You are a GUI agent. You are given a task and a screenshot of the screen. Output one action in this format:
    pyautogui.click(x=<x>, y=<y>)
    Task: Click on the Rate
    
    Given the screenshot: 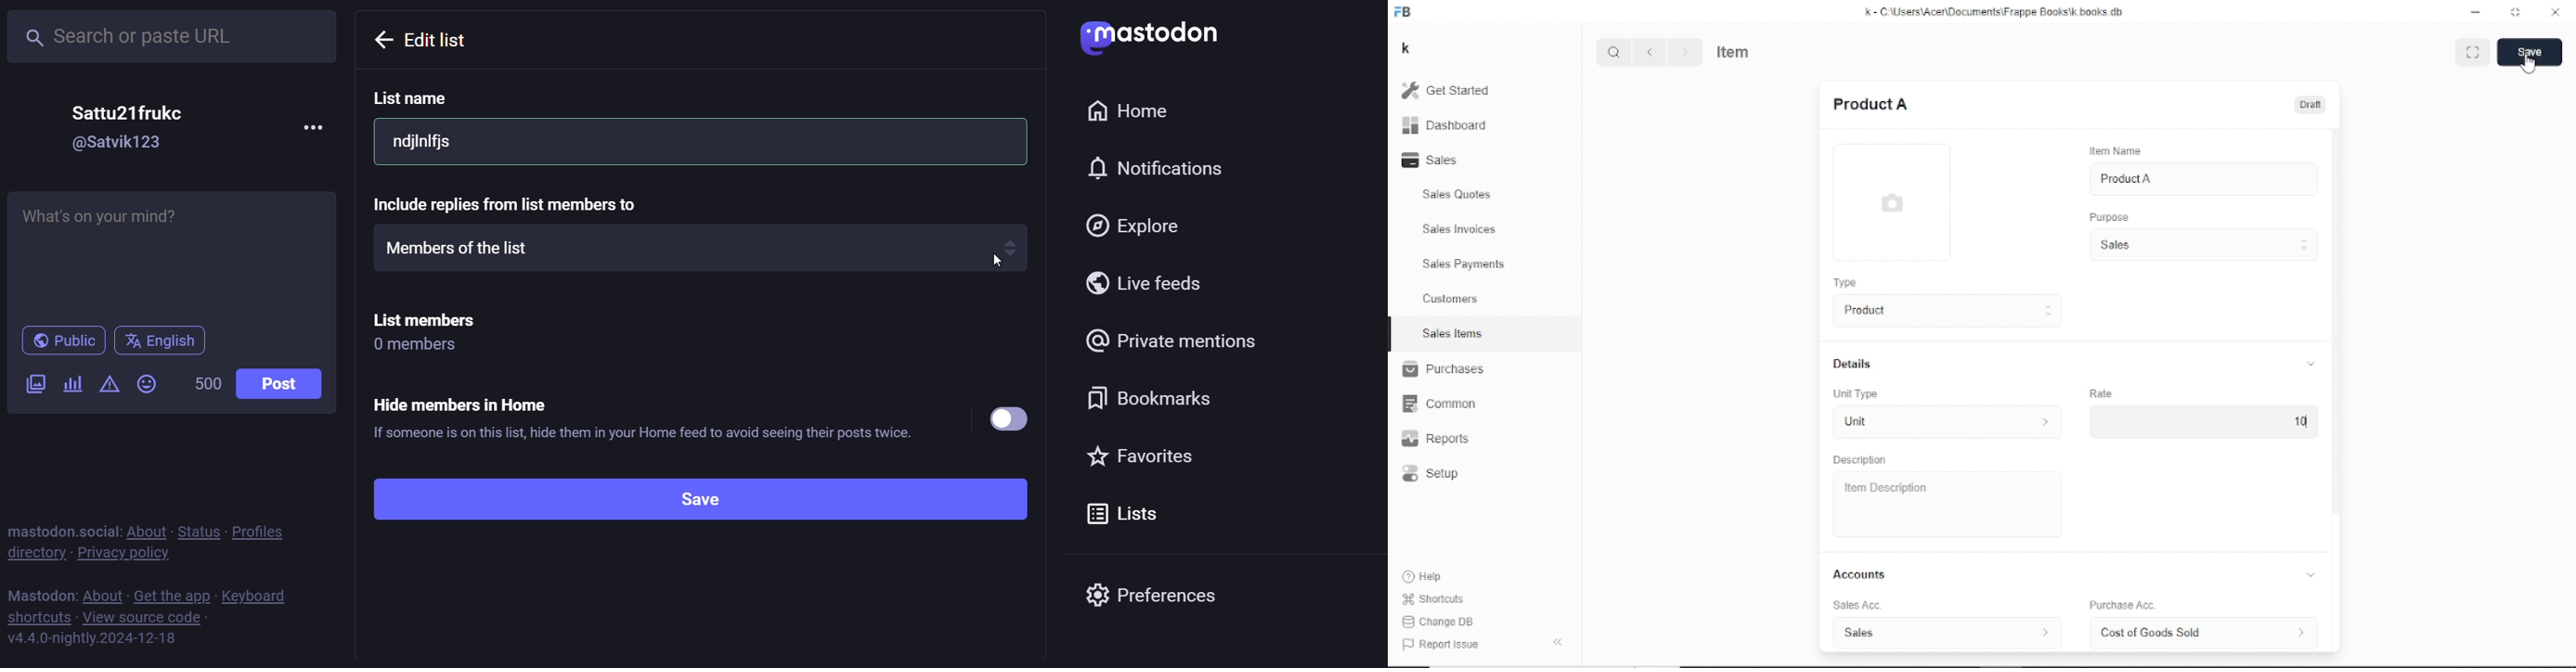 What is the action you would take?
    pyautogui.click(x=2101, y=392)
    